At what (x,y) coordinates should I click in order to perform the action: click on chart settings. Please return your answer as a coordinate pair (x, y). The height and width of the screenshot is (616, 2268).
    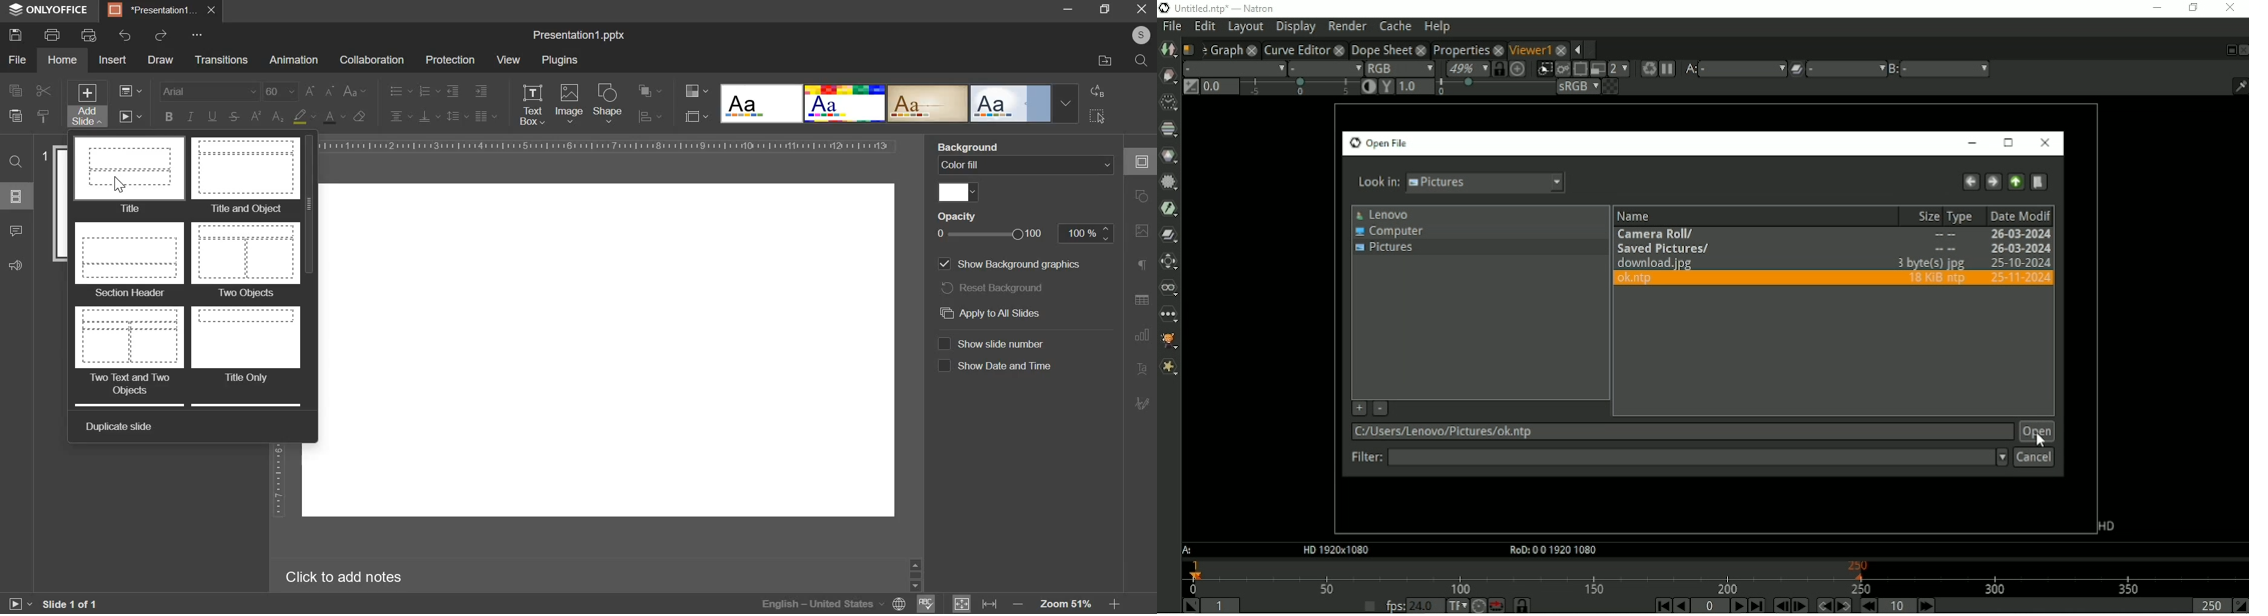
    Looking at the image, I should click on (1143, 334).